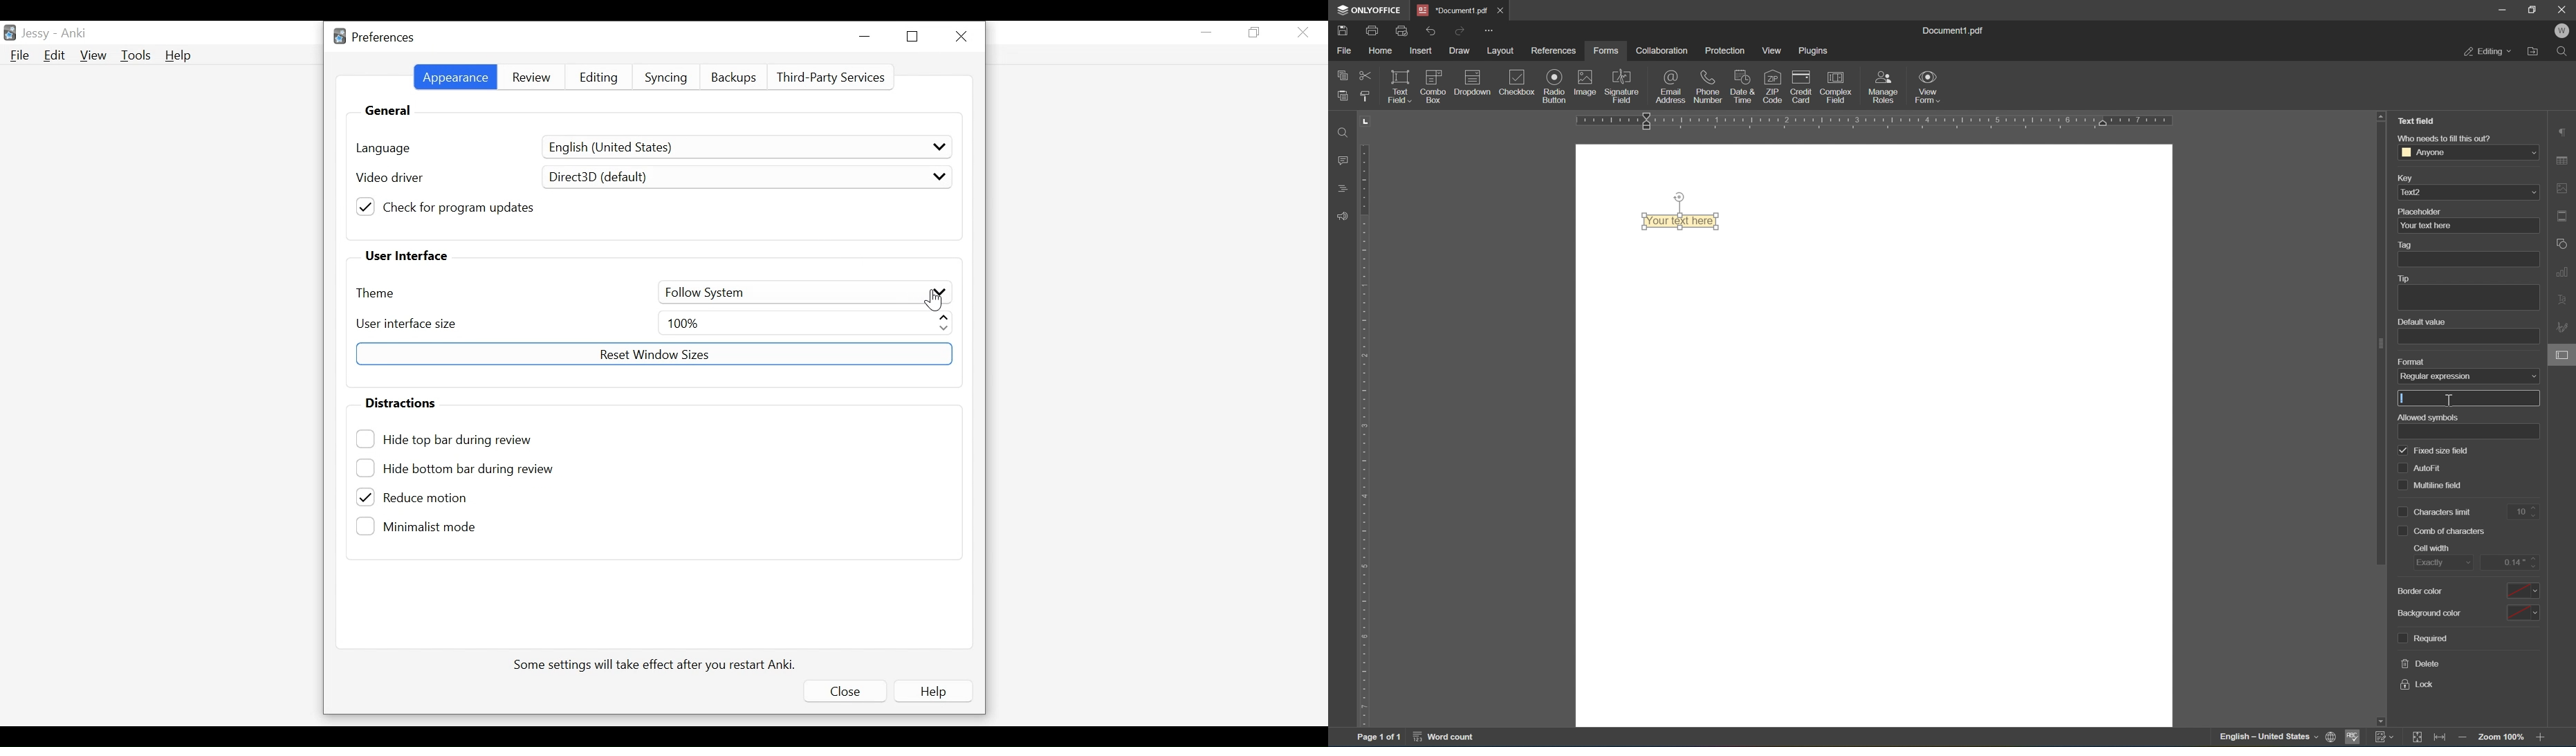  I want to click on find, so click(2564, 52).